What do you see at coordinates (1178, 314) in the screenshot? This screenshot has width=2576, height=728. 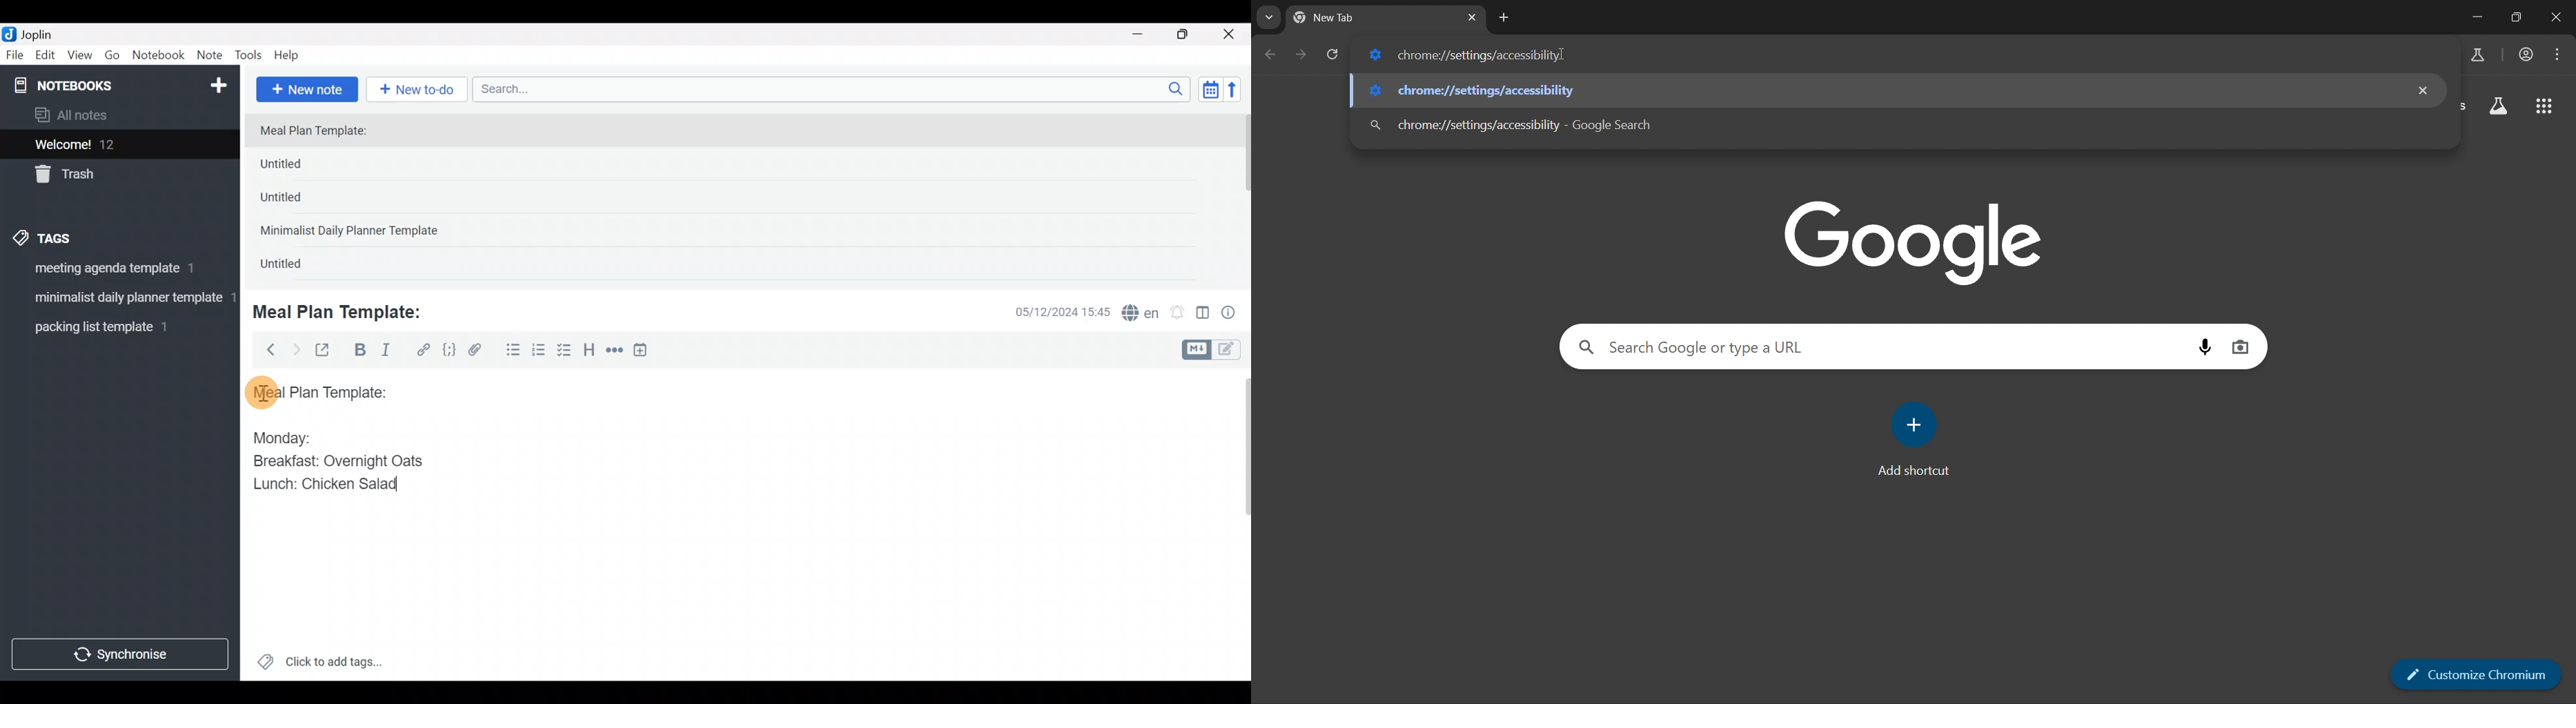 I see `Set alarm` at bounding box center [1178, 314].